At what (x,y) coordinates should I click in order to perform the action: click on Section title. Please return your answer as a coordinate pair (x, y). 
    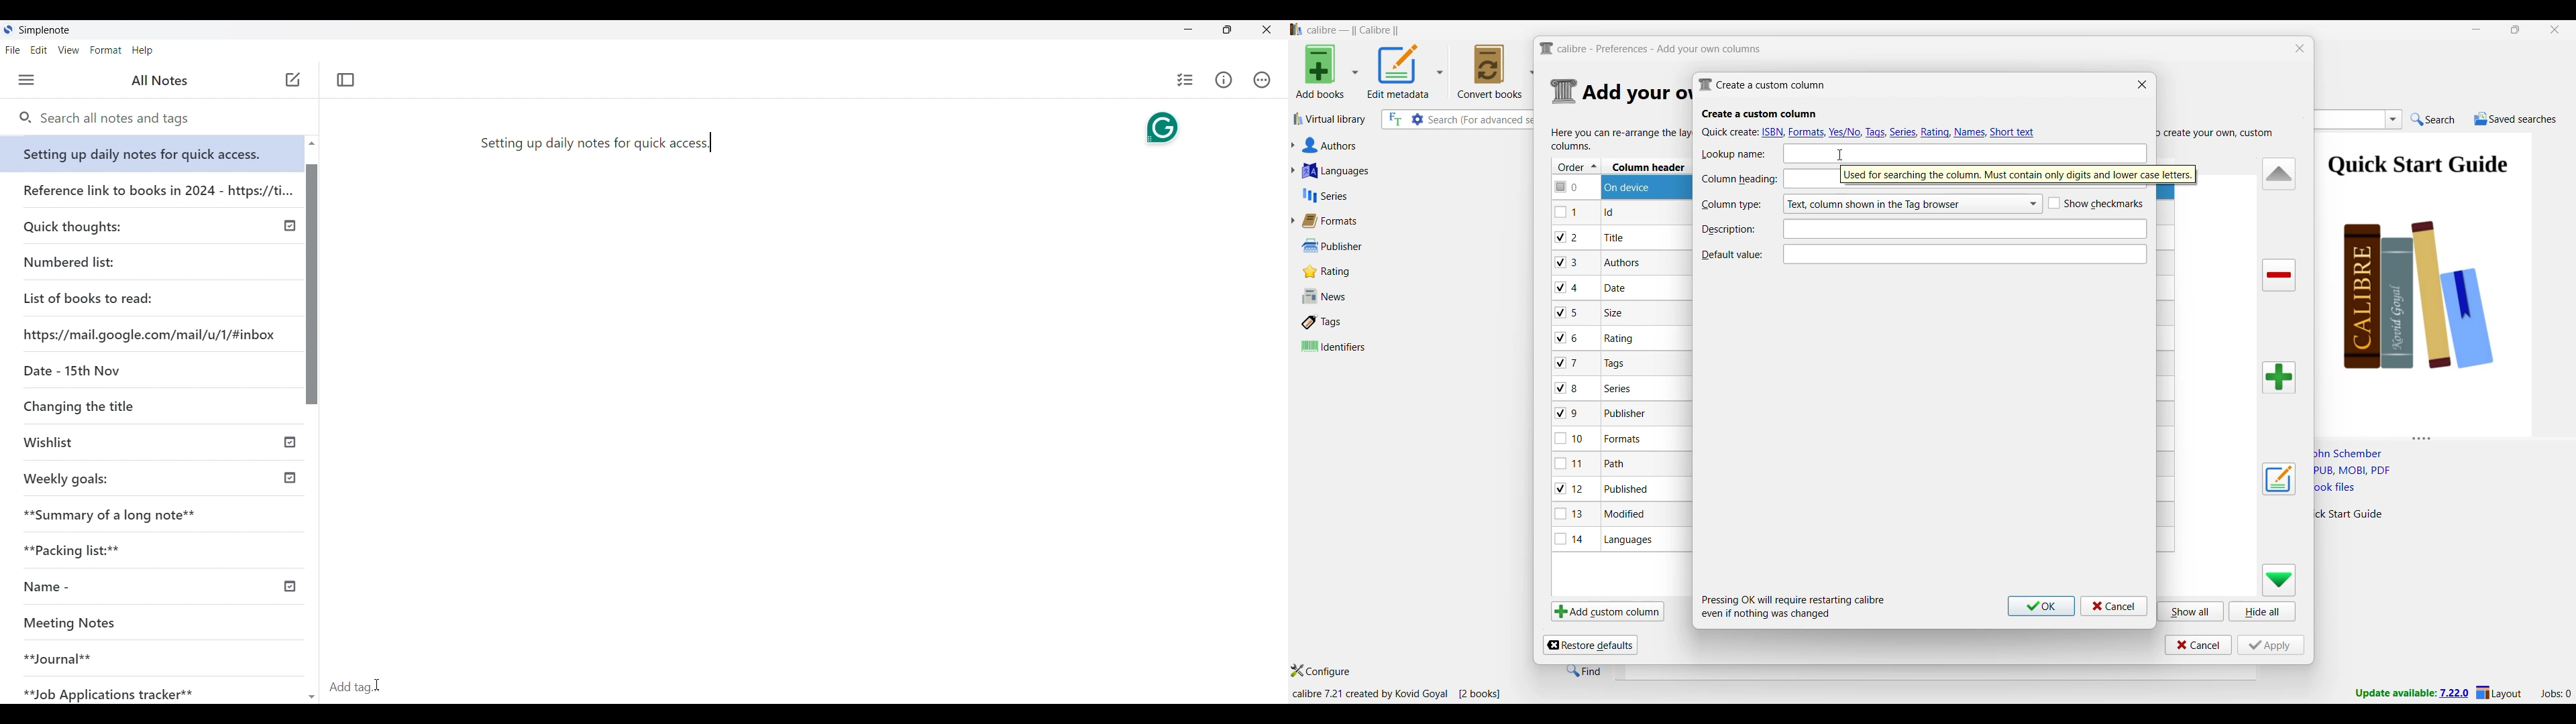
    Looking at the image, I should click on (1760, 114).